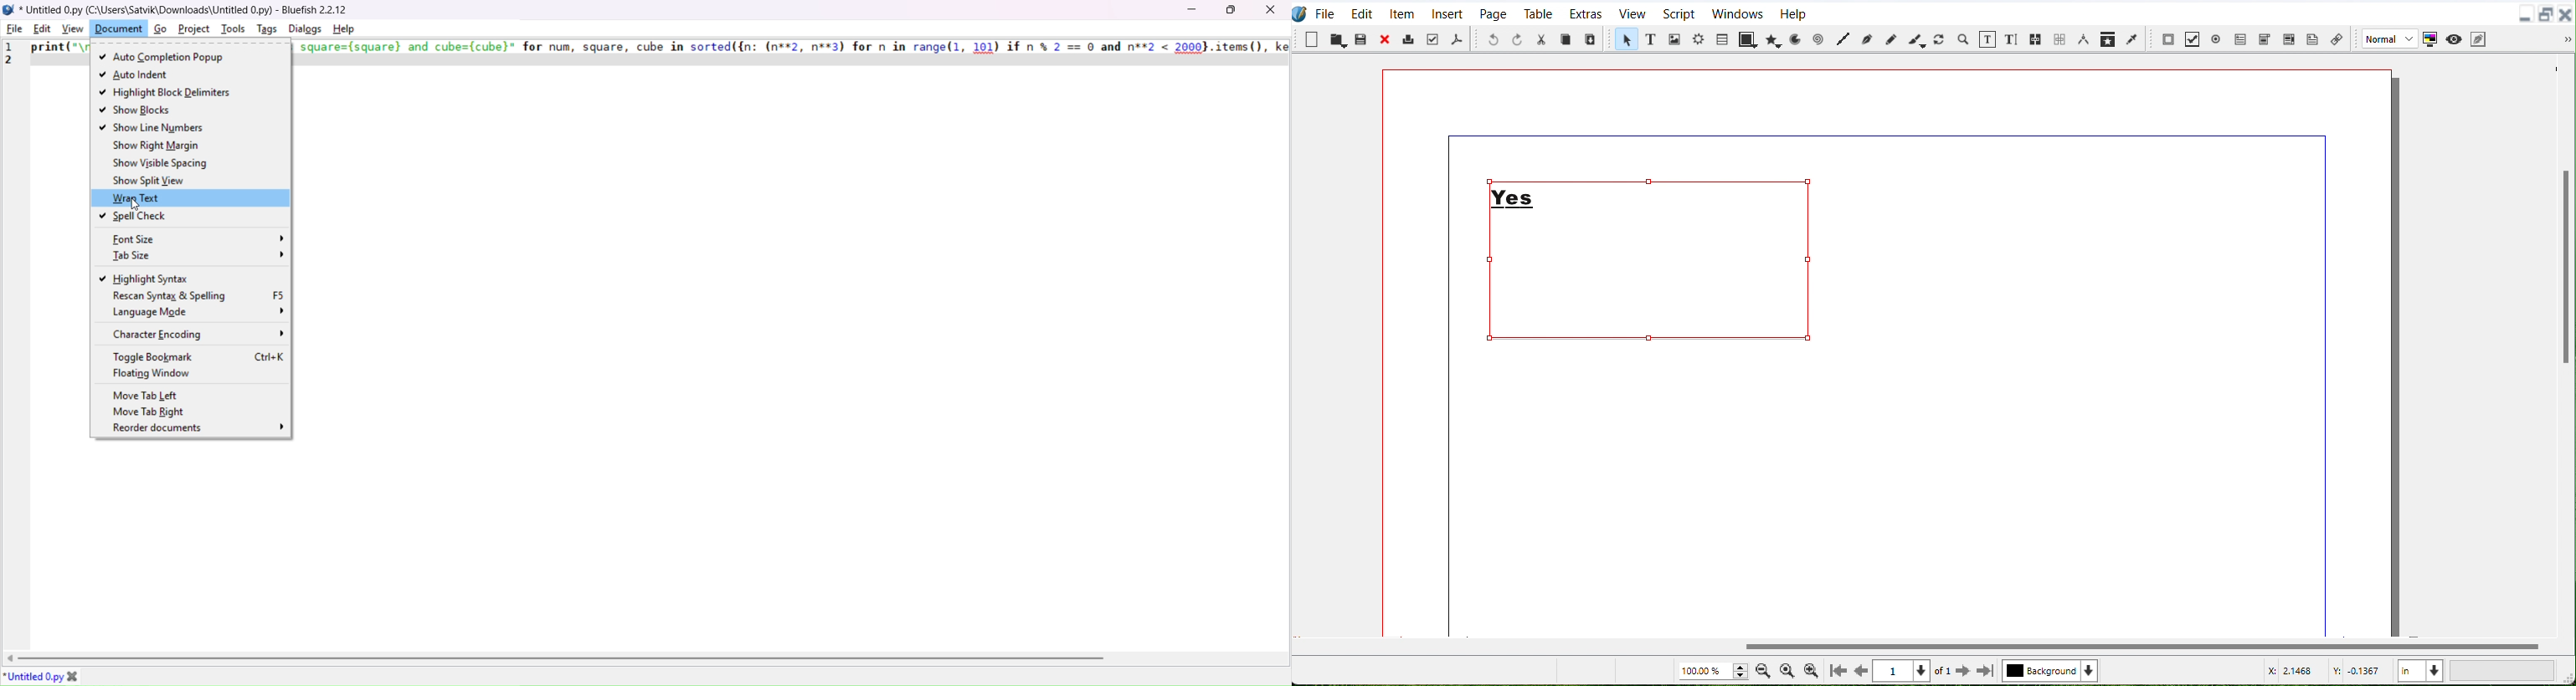 The height and width of the screenshot is (700, 2576). Describe the element at coordinates (1337, 39) in the screenshot. I see `Open` at that location.